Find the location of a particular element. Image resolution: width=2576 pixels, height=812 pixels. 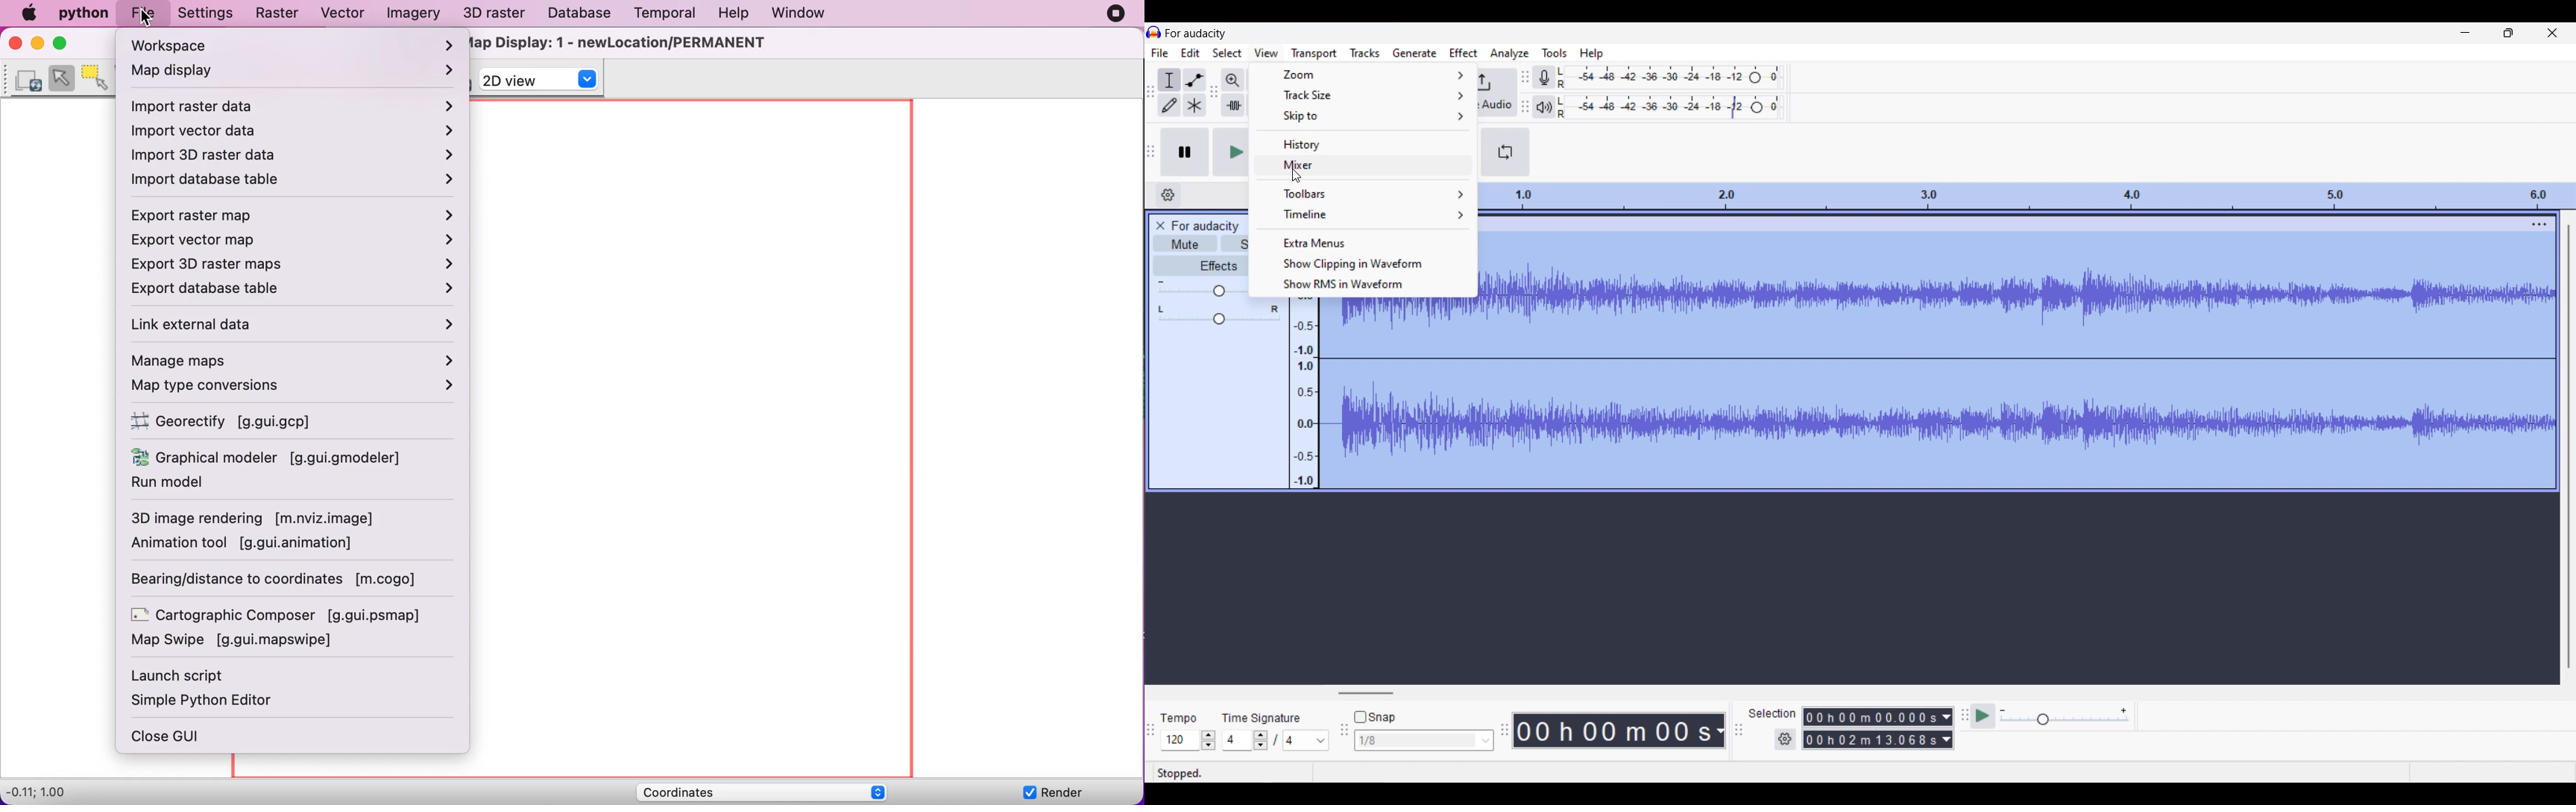

Recording level is located at coordinates (1669, 78).